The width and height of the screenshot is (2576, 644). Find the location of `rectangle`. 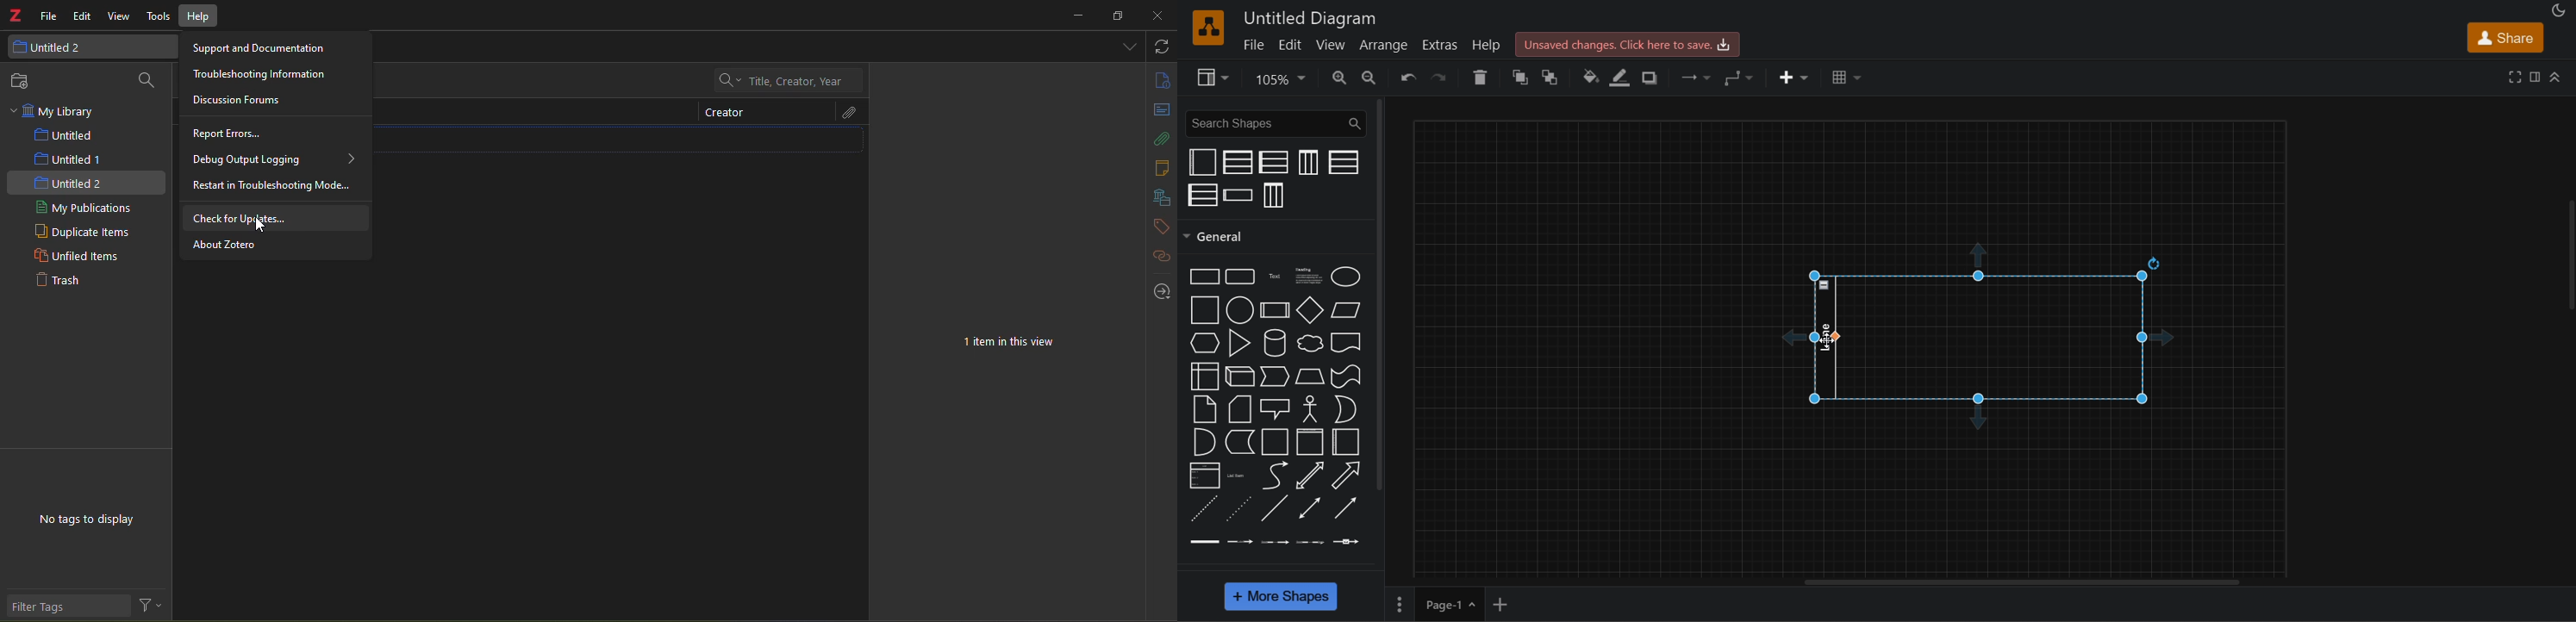

rectangle is located at coordinates (1203, 276).